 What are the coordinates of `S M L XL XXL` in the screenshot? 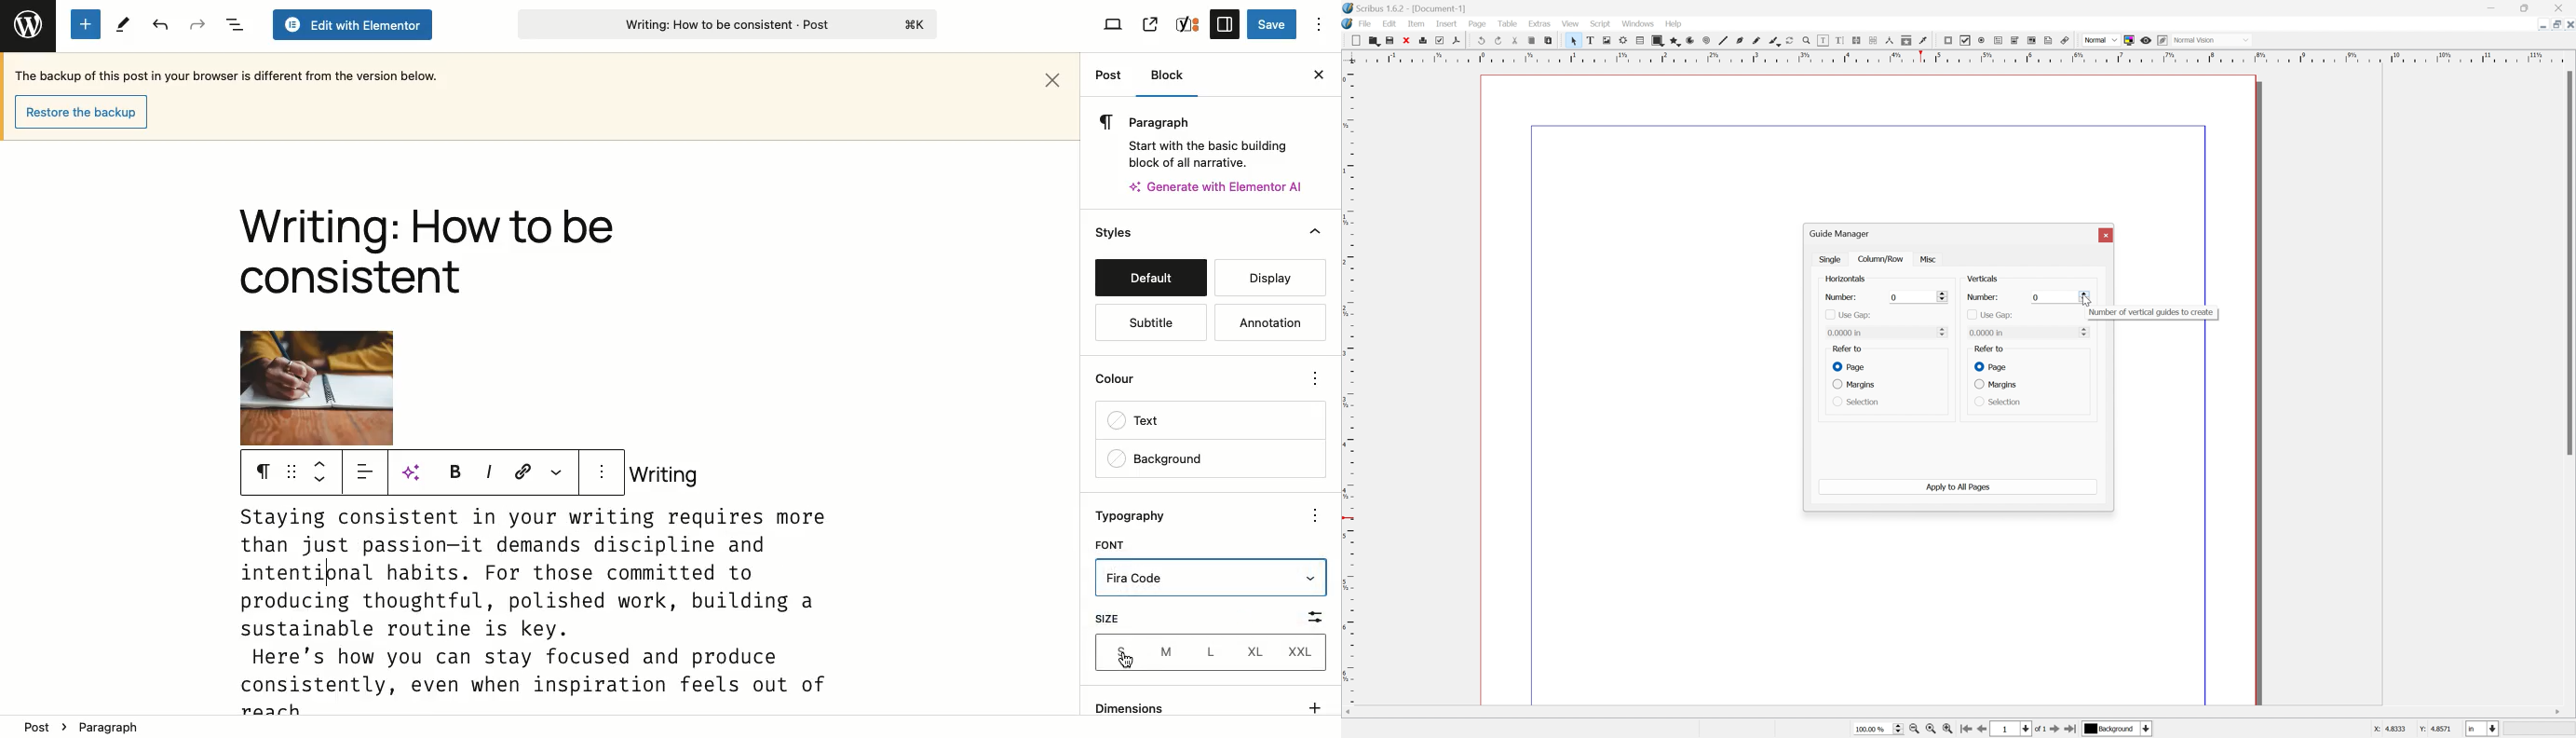 It's located at (1213, 654).